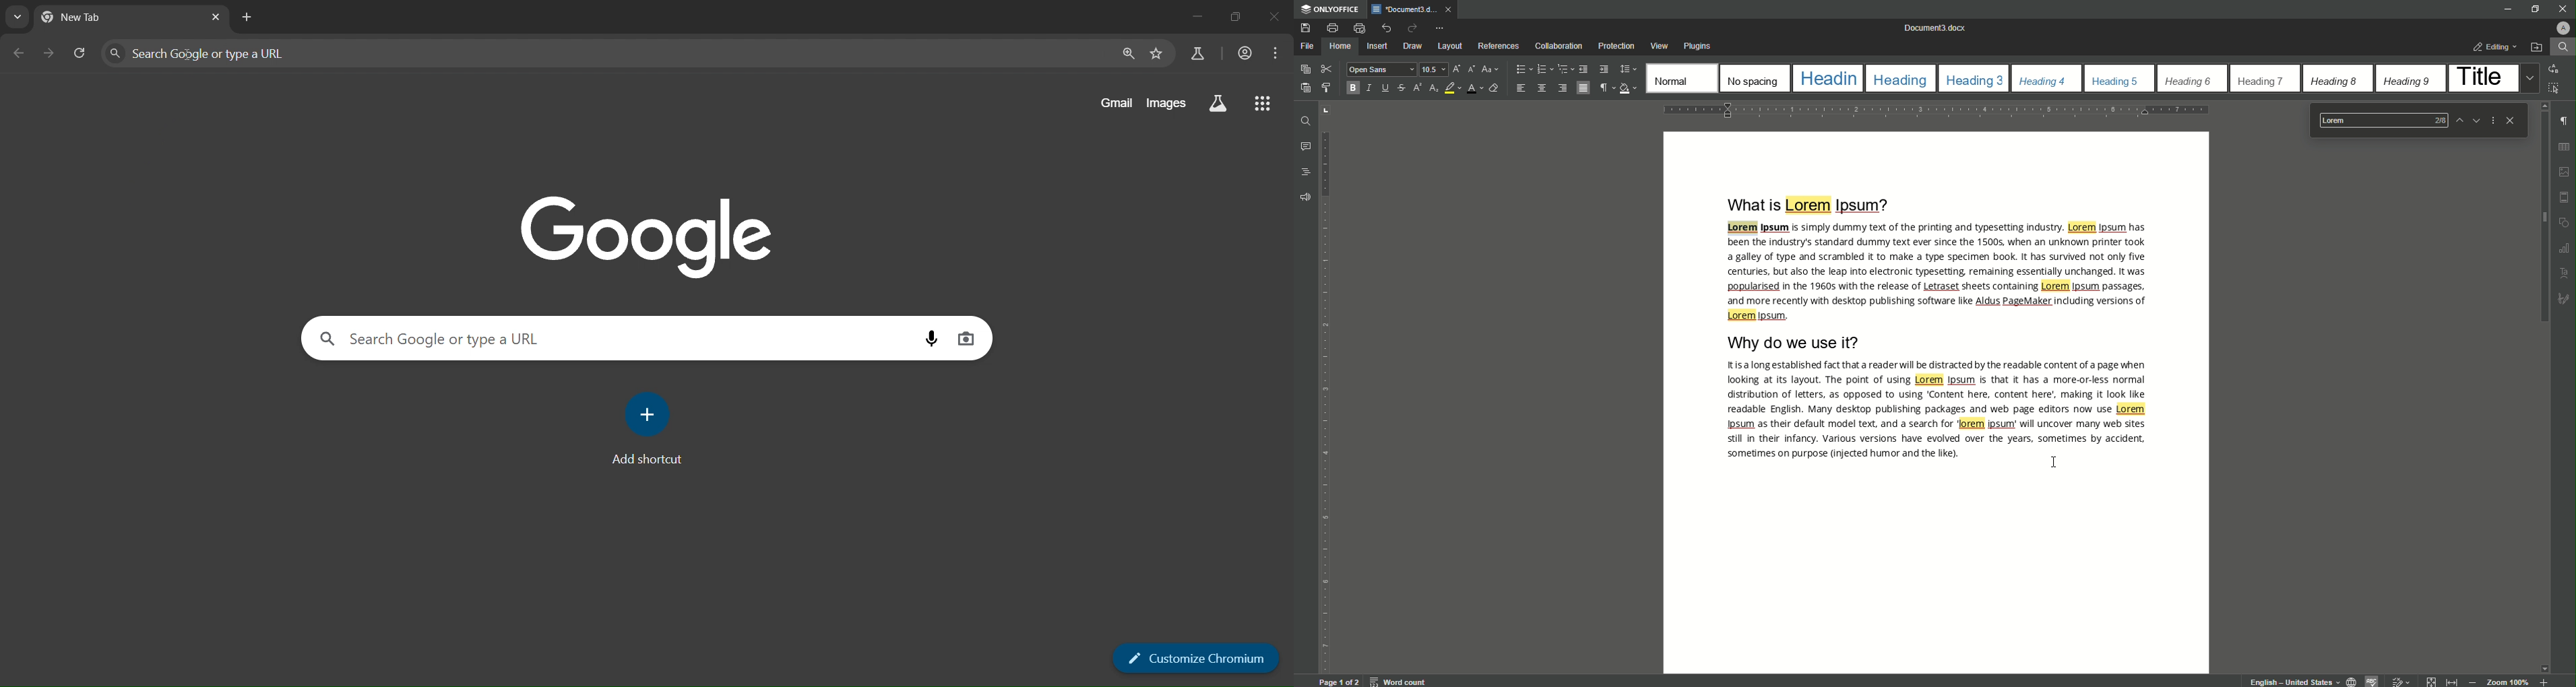 Image resolution: width=2576 pixels, height=700 pixels. Describe the element at coordinates (1542, 88) in the screenshot. I see `Align Center` at that location.